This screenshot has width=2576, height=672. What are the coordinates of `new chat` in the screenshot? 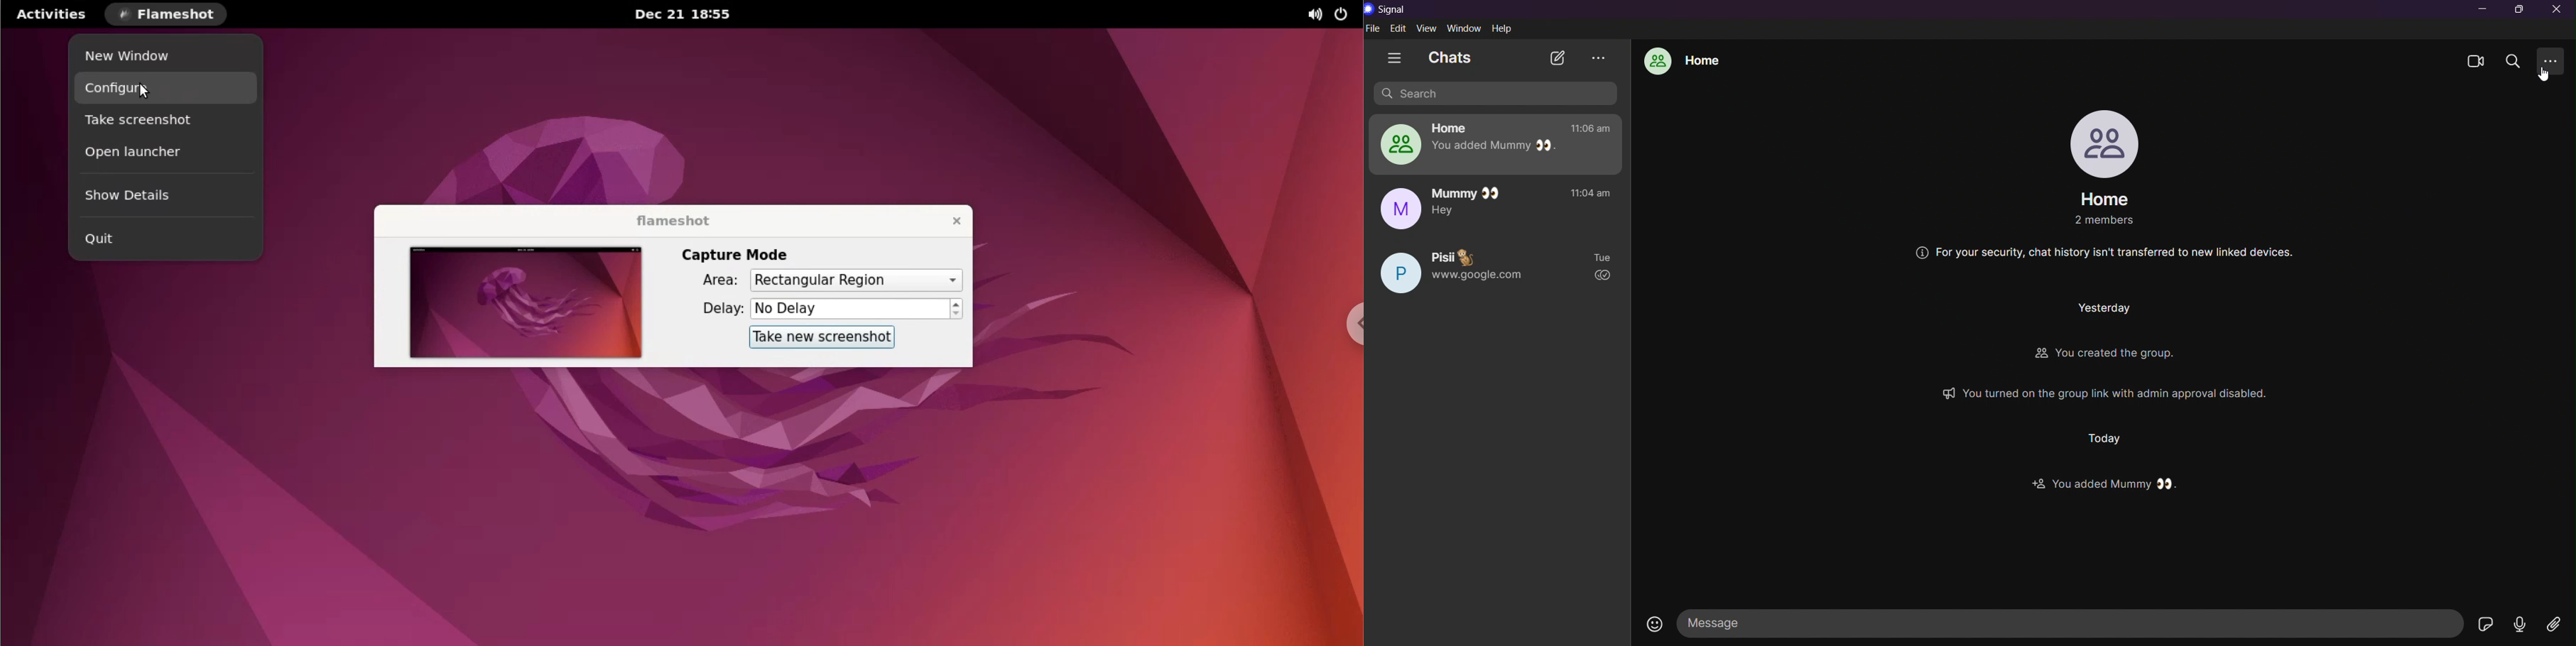 It's located at (1559, 59).